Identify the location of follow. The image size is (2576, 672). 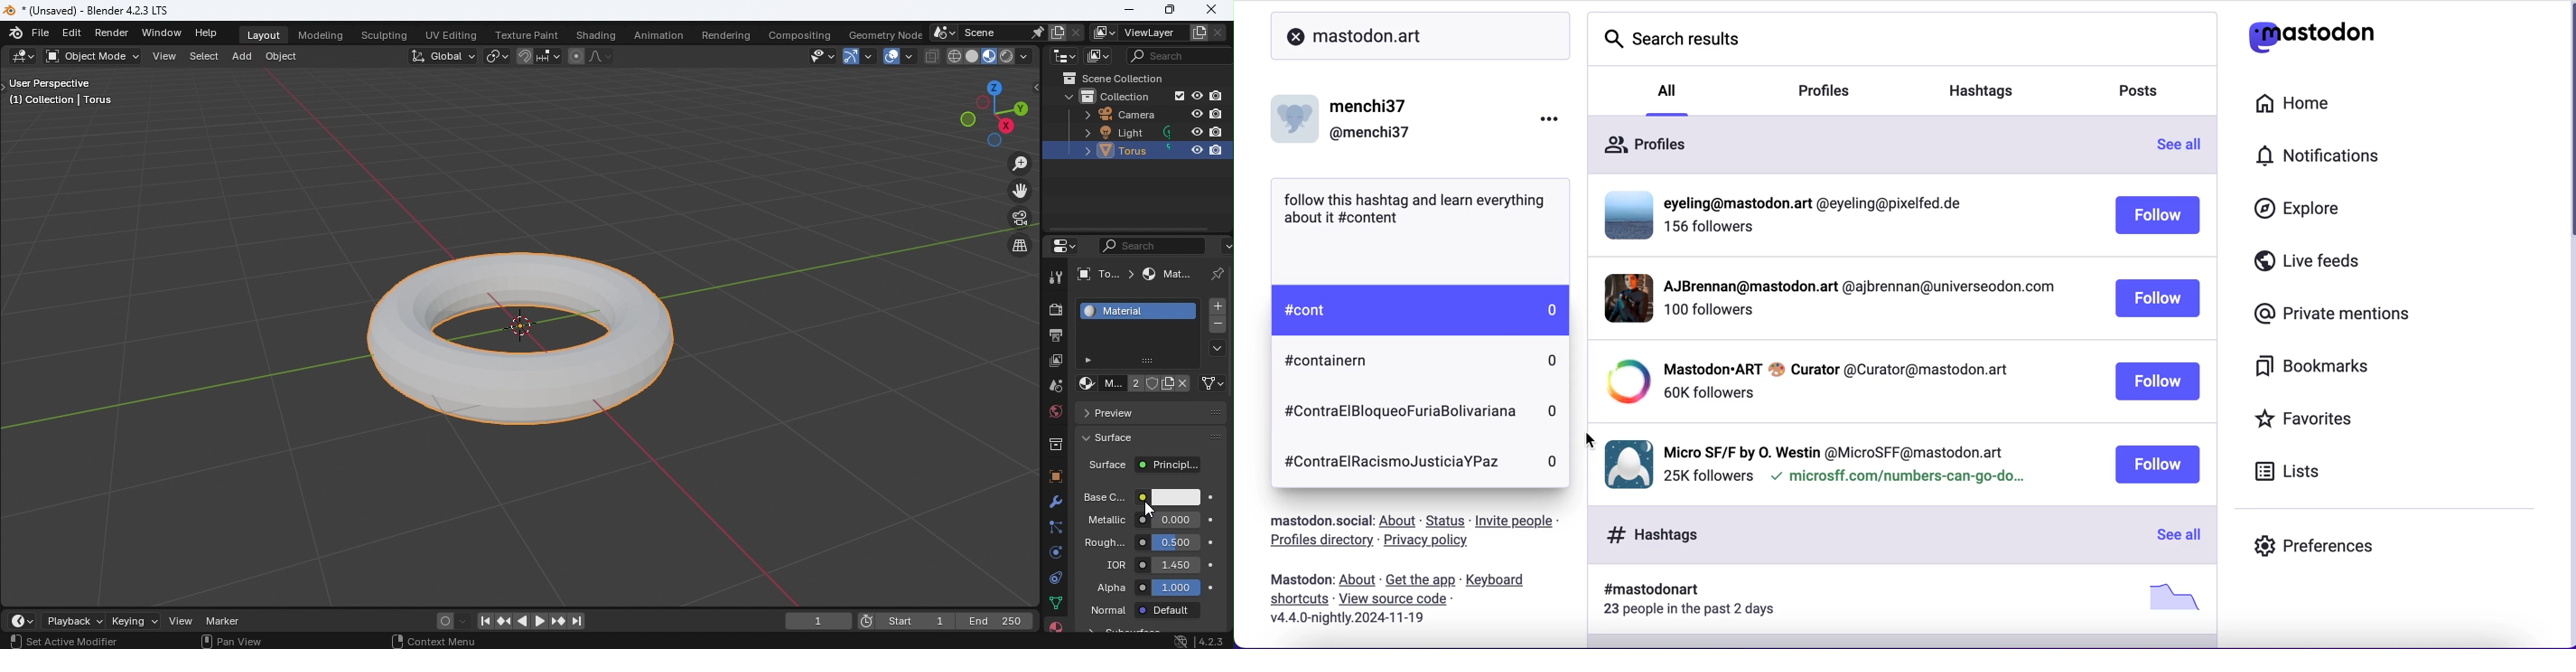
(2158, 382).